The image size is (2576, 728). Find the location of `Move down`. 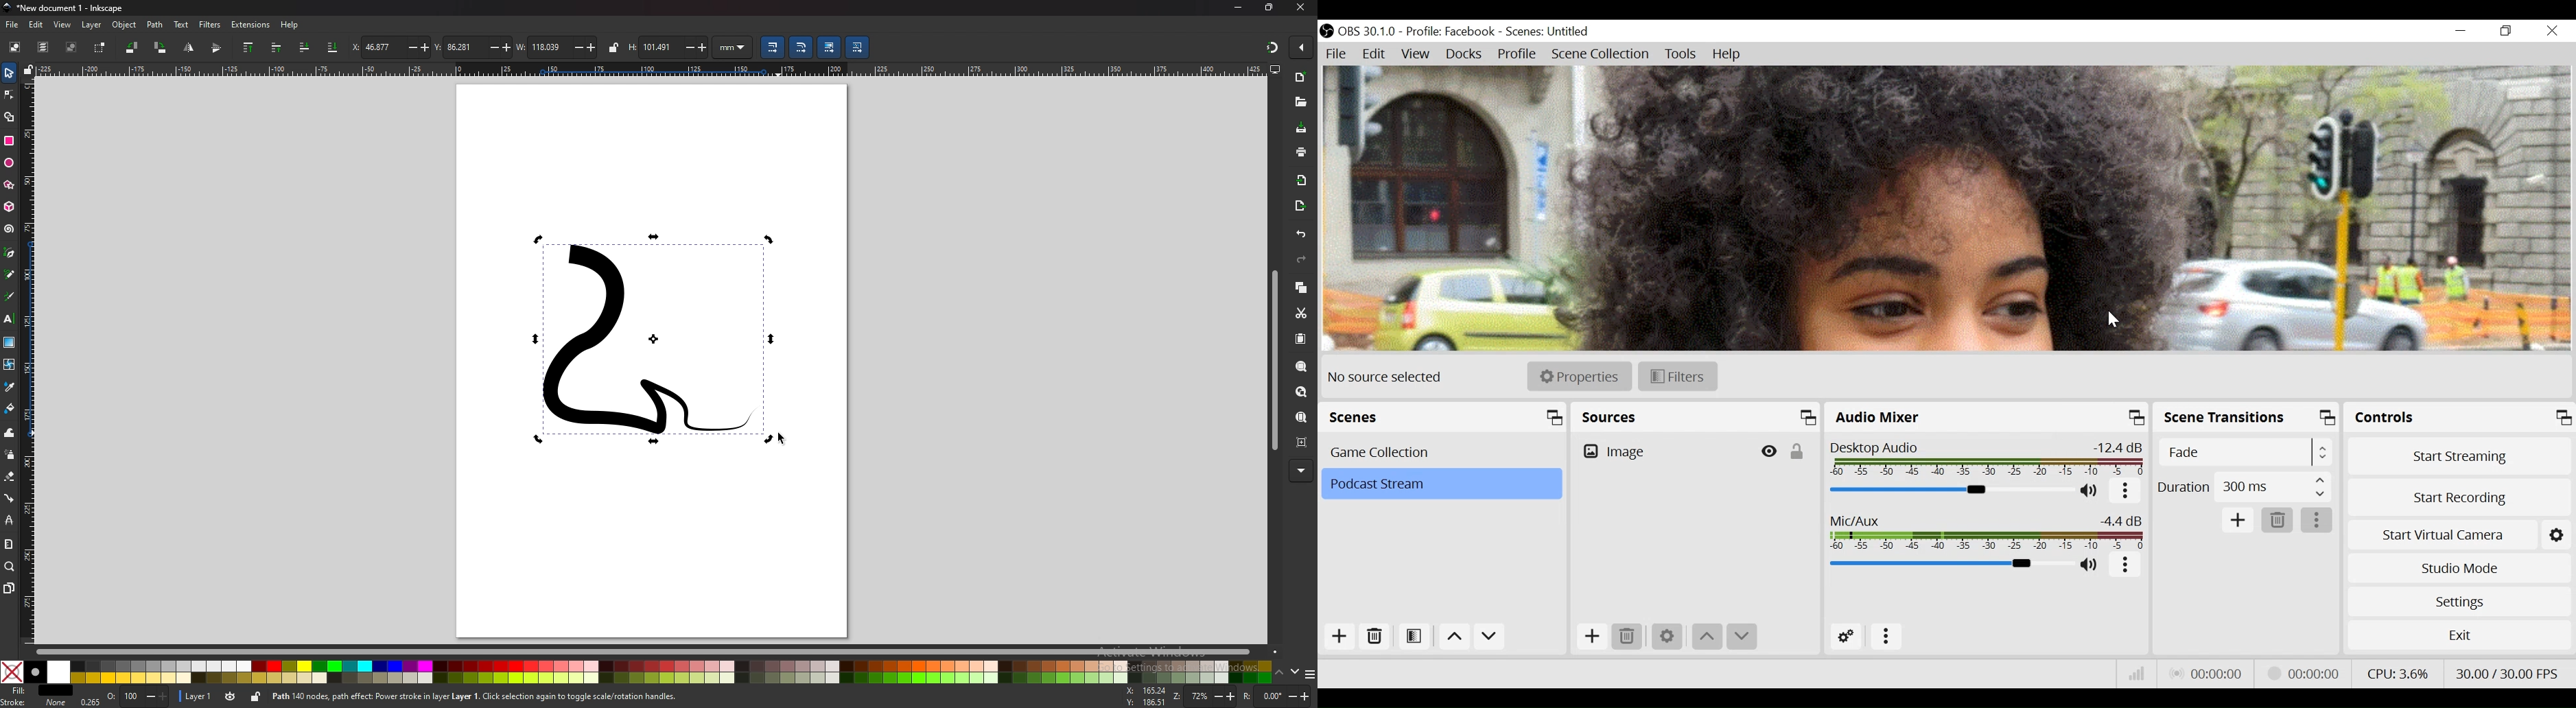

Move down is located at coordinates (1740, 636).